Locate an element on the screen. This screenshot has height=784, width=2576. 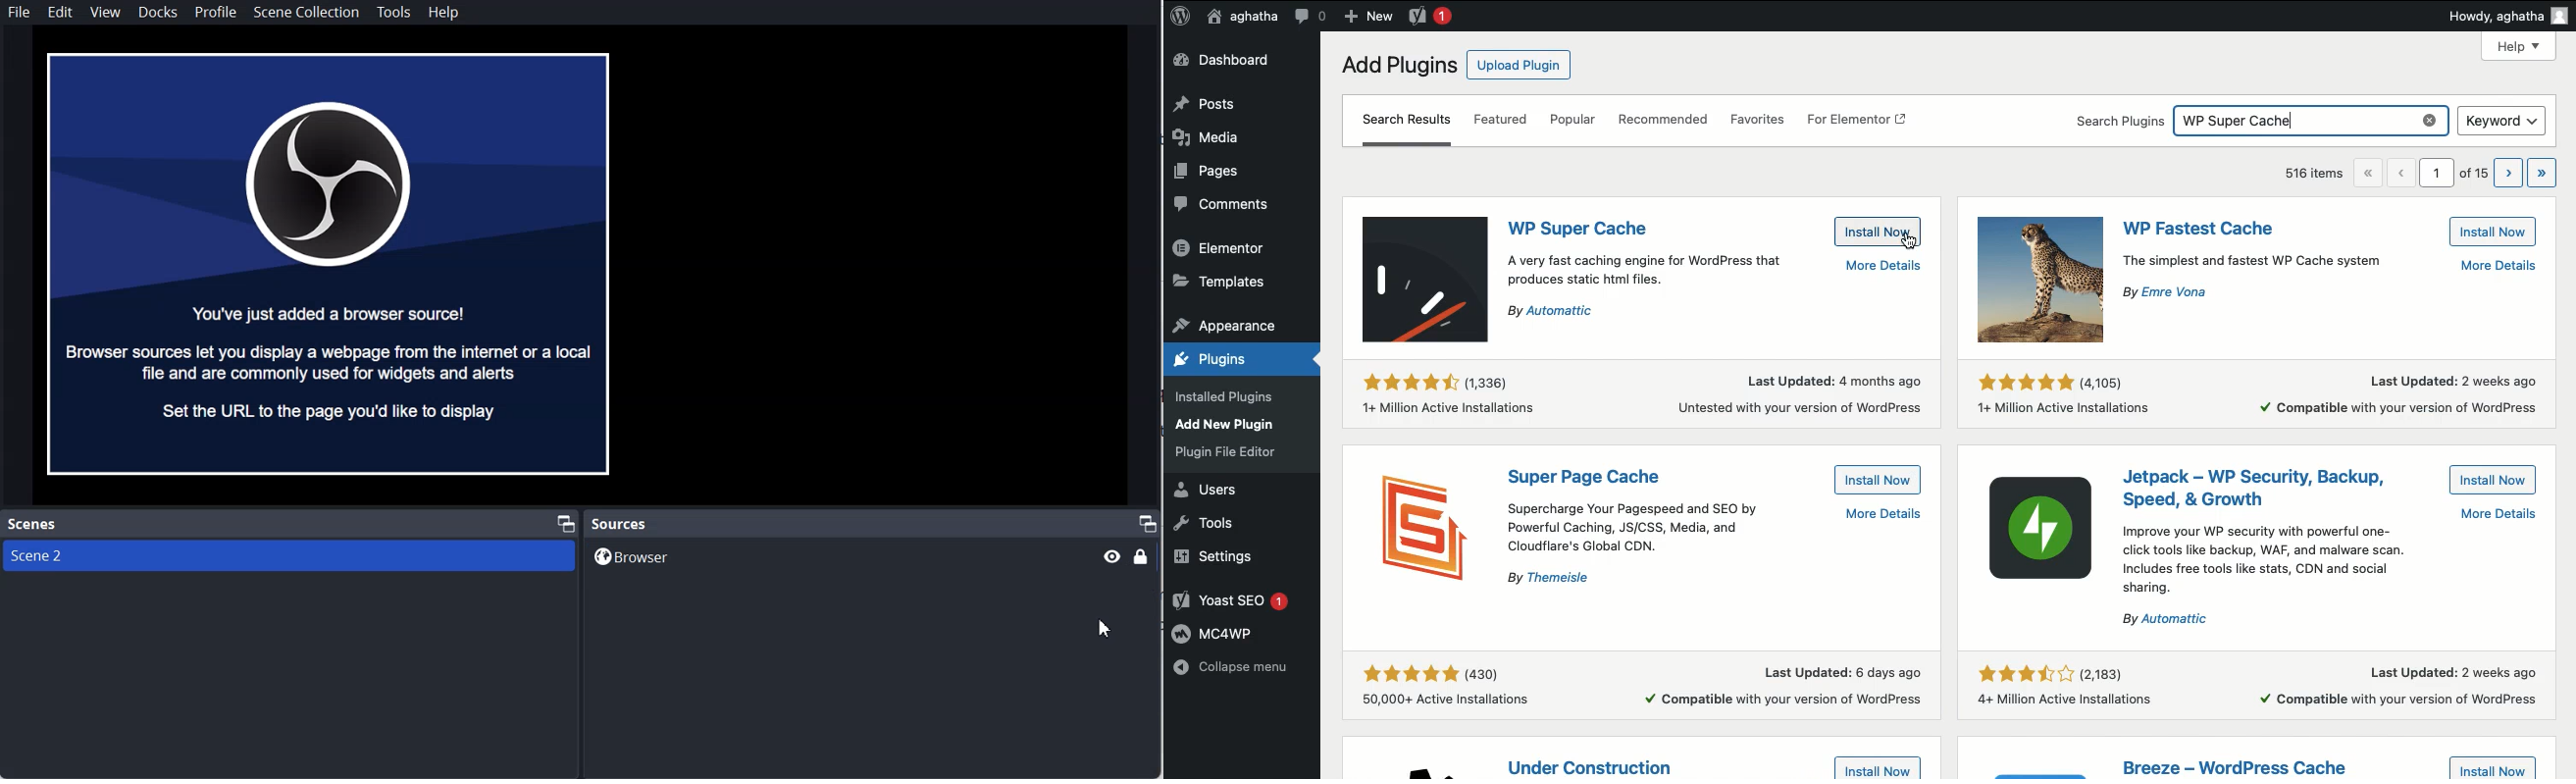
File Preview is located at coordinates (330, 265).